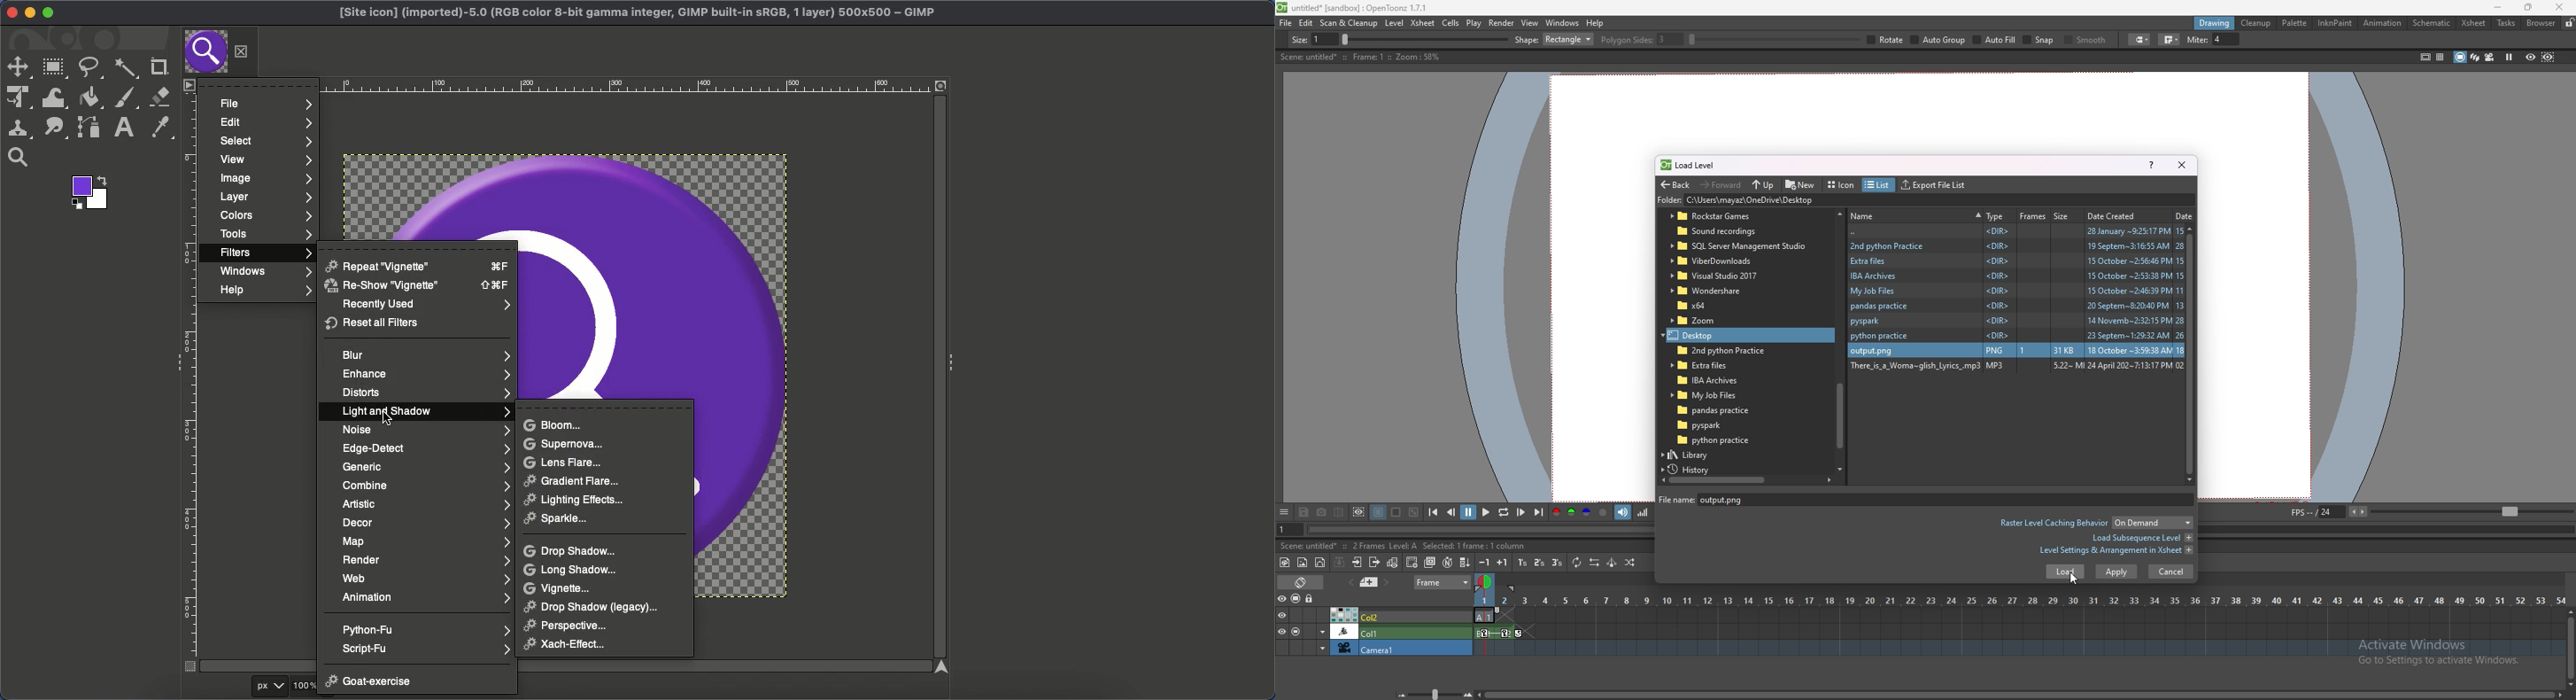 Image resolution: width=2576 pixels, height=700 pixels. Describe the element at coordinates (1595, 23) in the screenshot. I see `help` at that location.